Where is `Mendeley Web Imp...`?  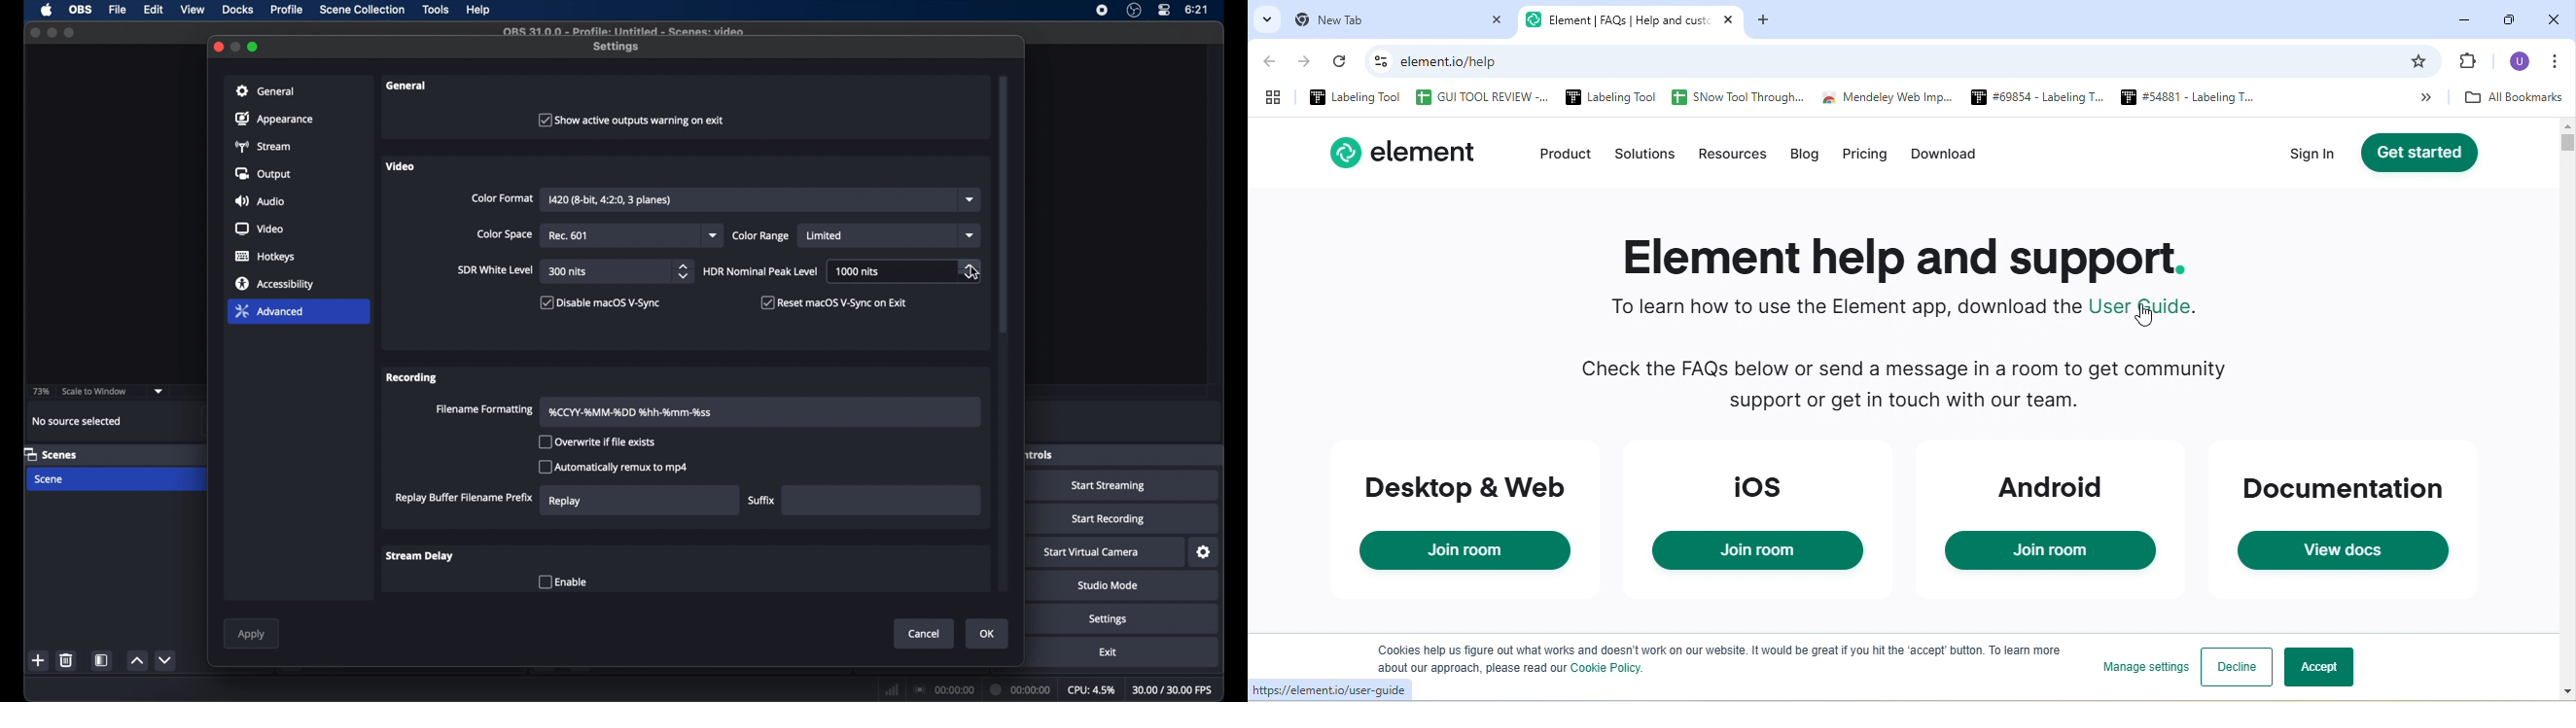
Mendeley Web Imp... is located at coordinates (1888, 99).